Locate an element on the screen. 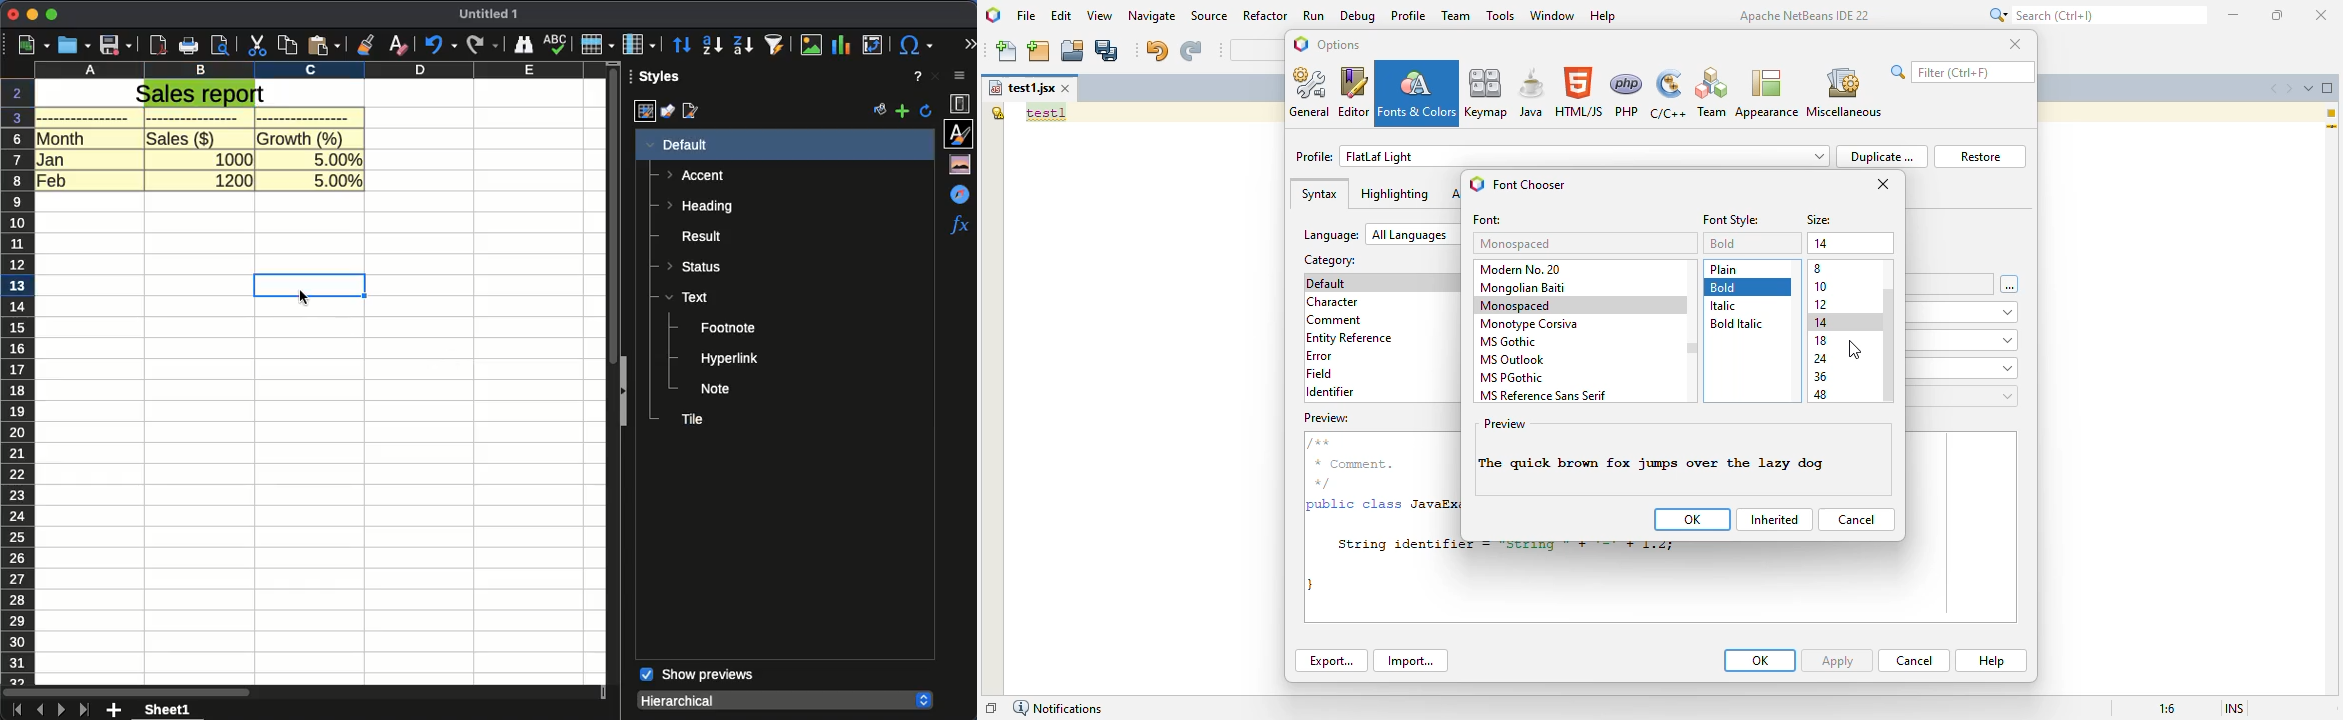  debug is located at coordinates (1359, 16).